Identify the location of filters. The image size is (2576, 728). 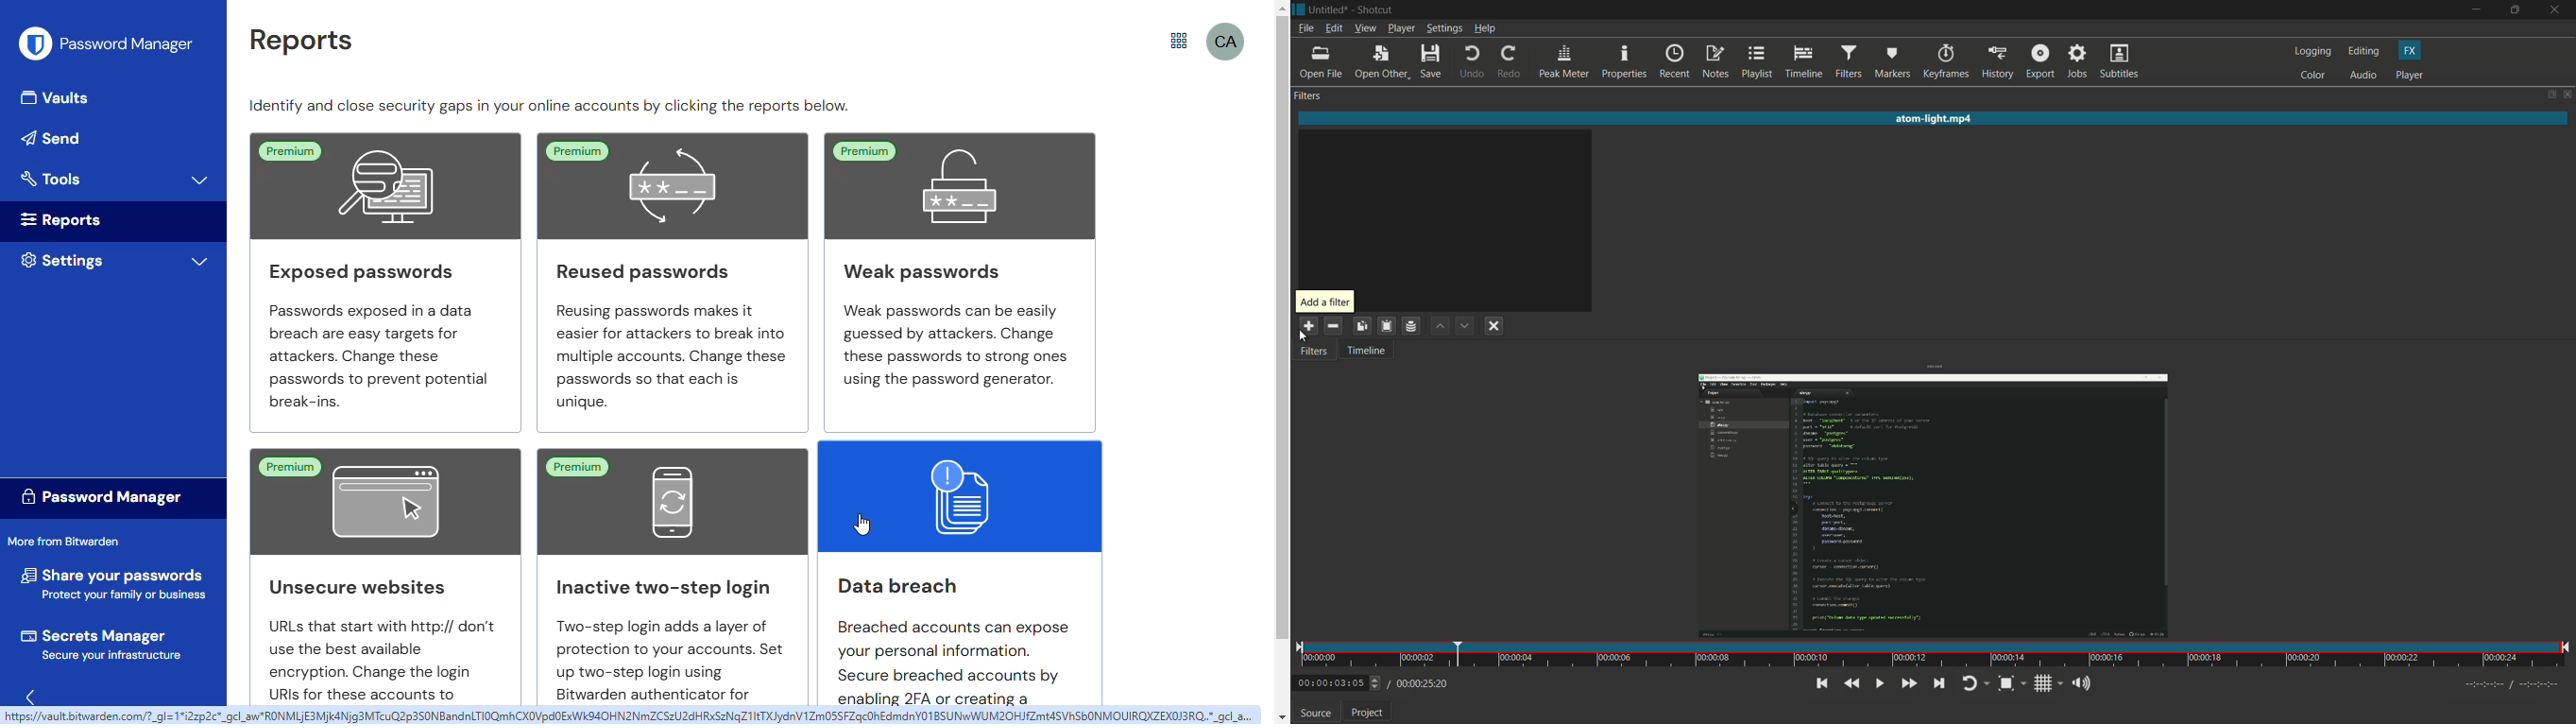
(1309, 96).